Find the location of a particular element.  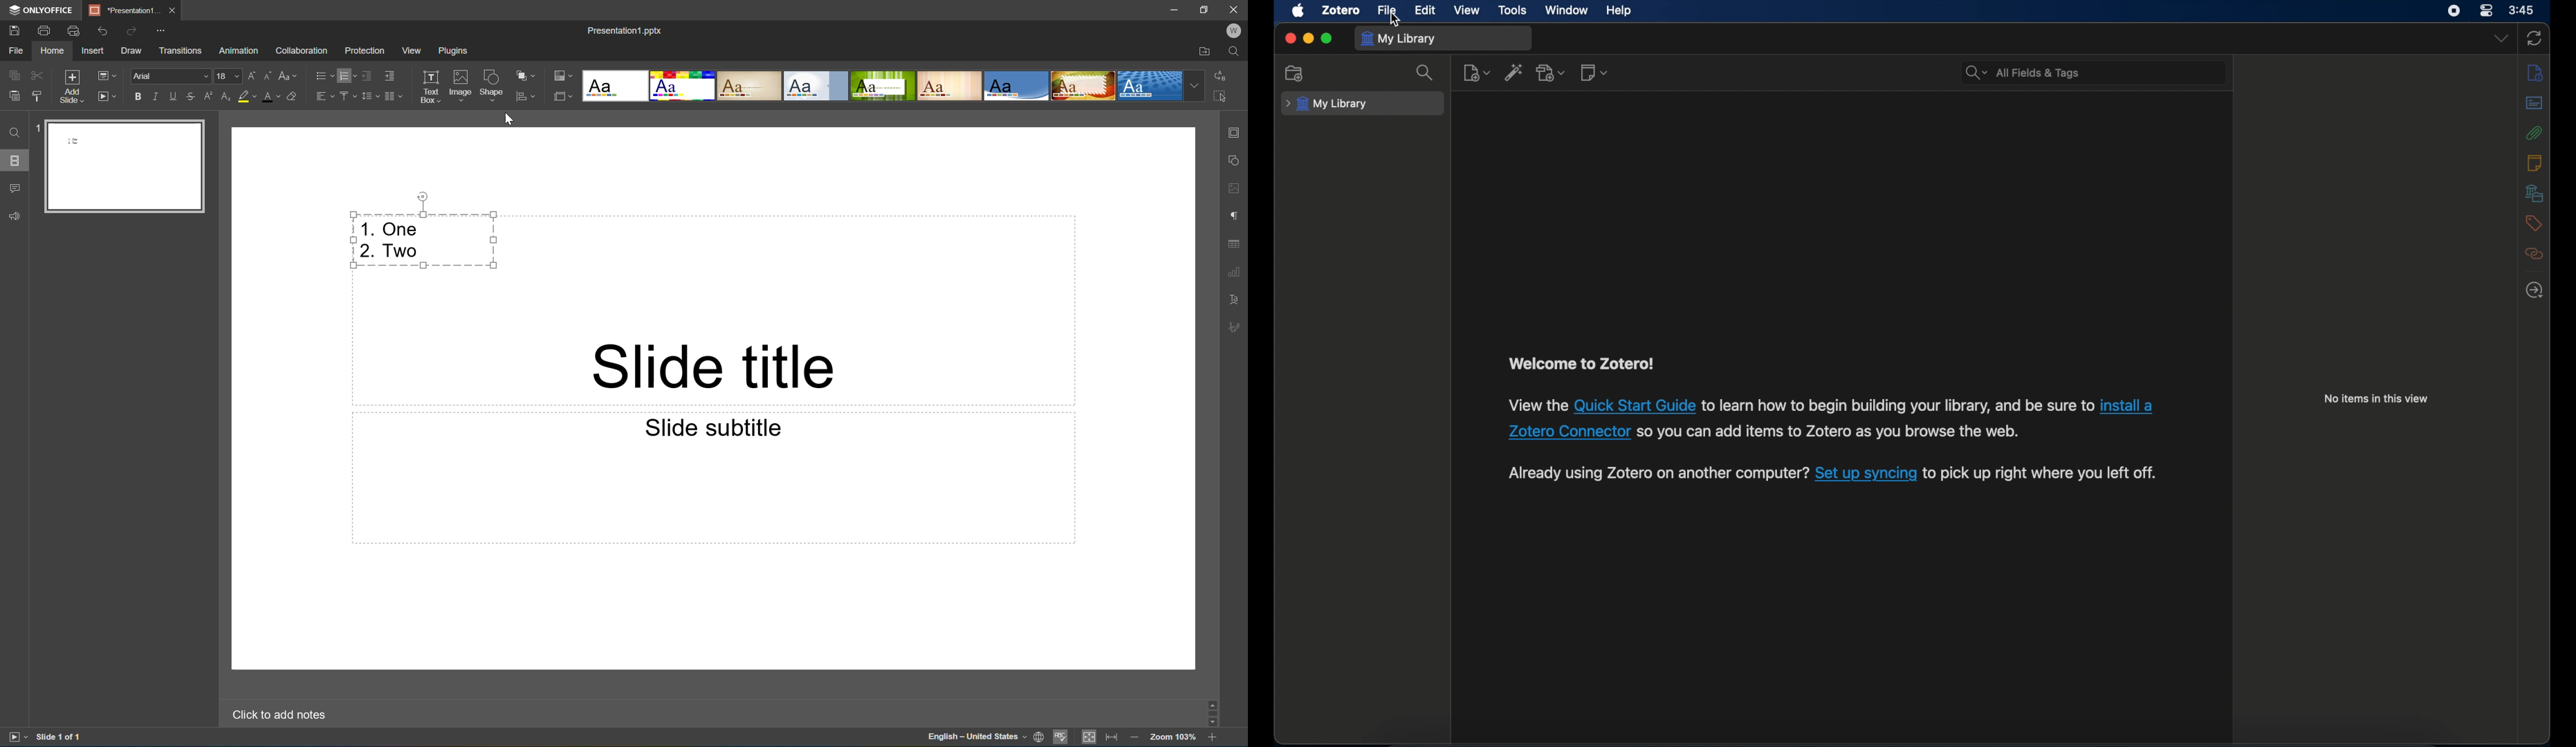

Collaboration is located at coordinates (304, 51).